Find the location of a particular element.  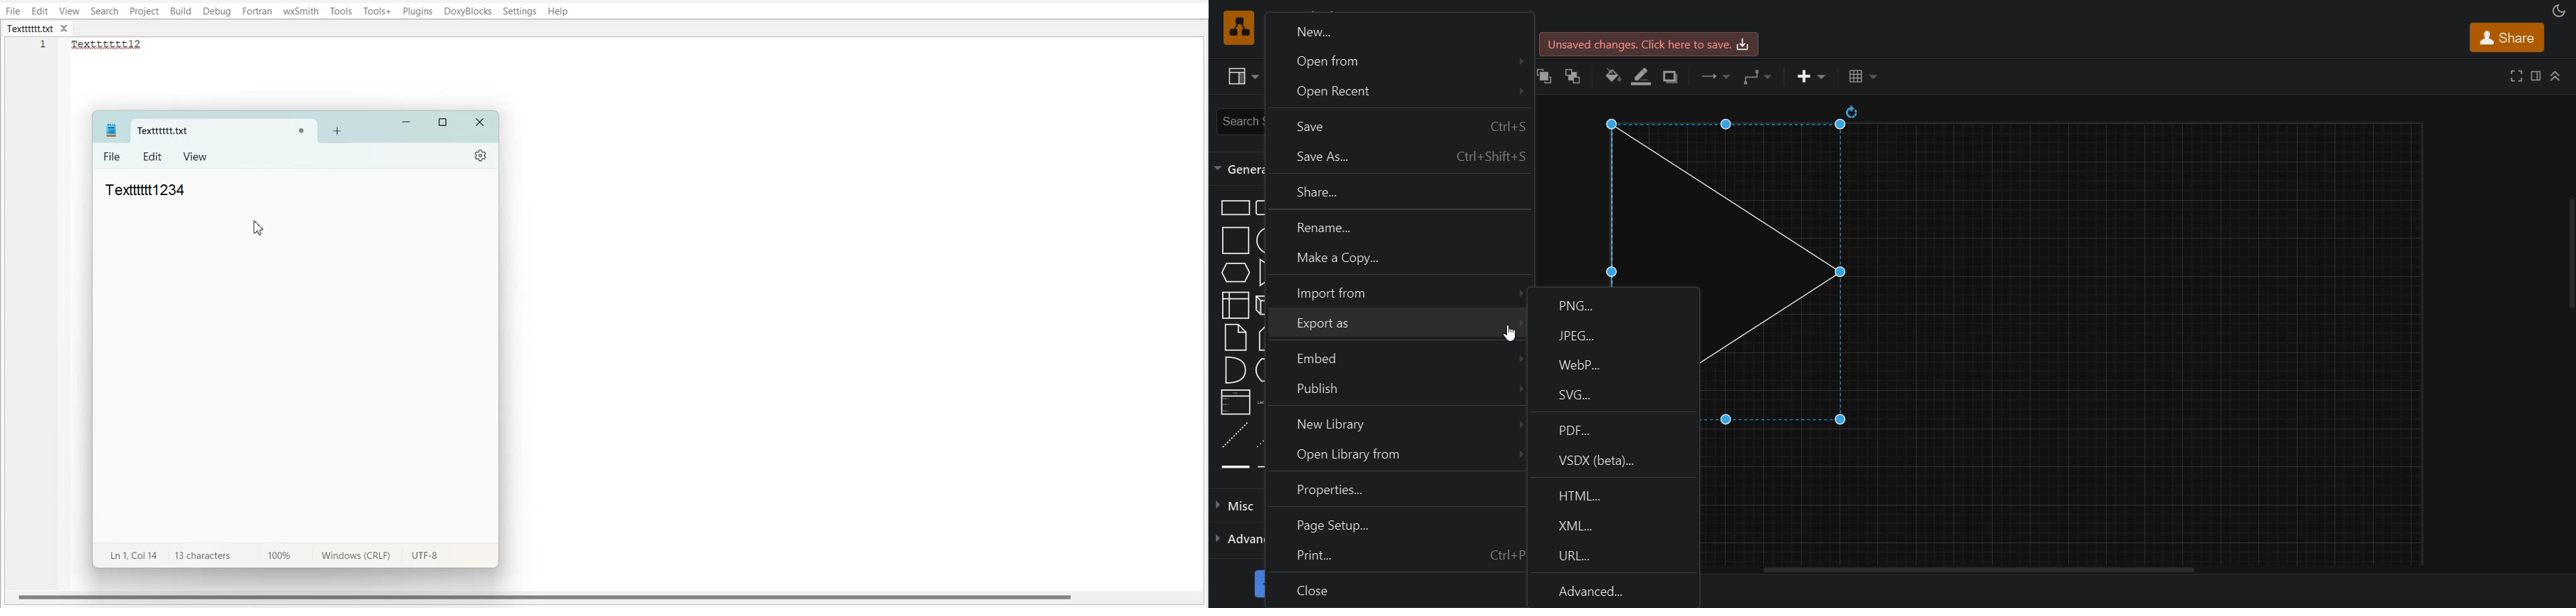

open library rom is located at coordinates (1394, 456).